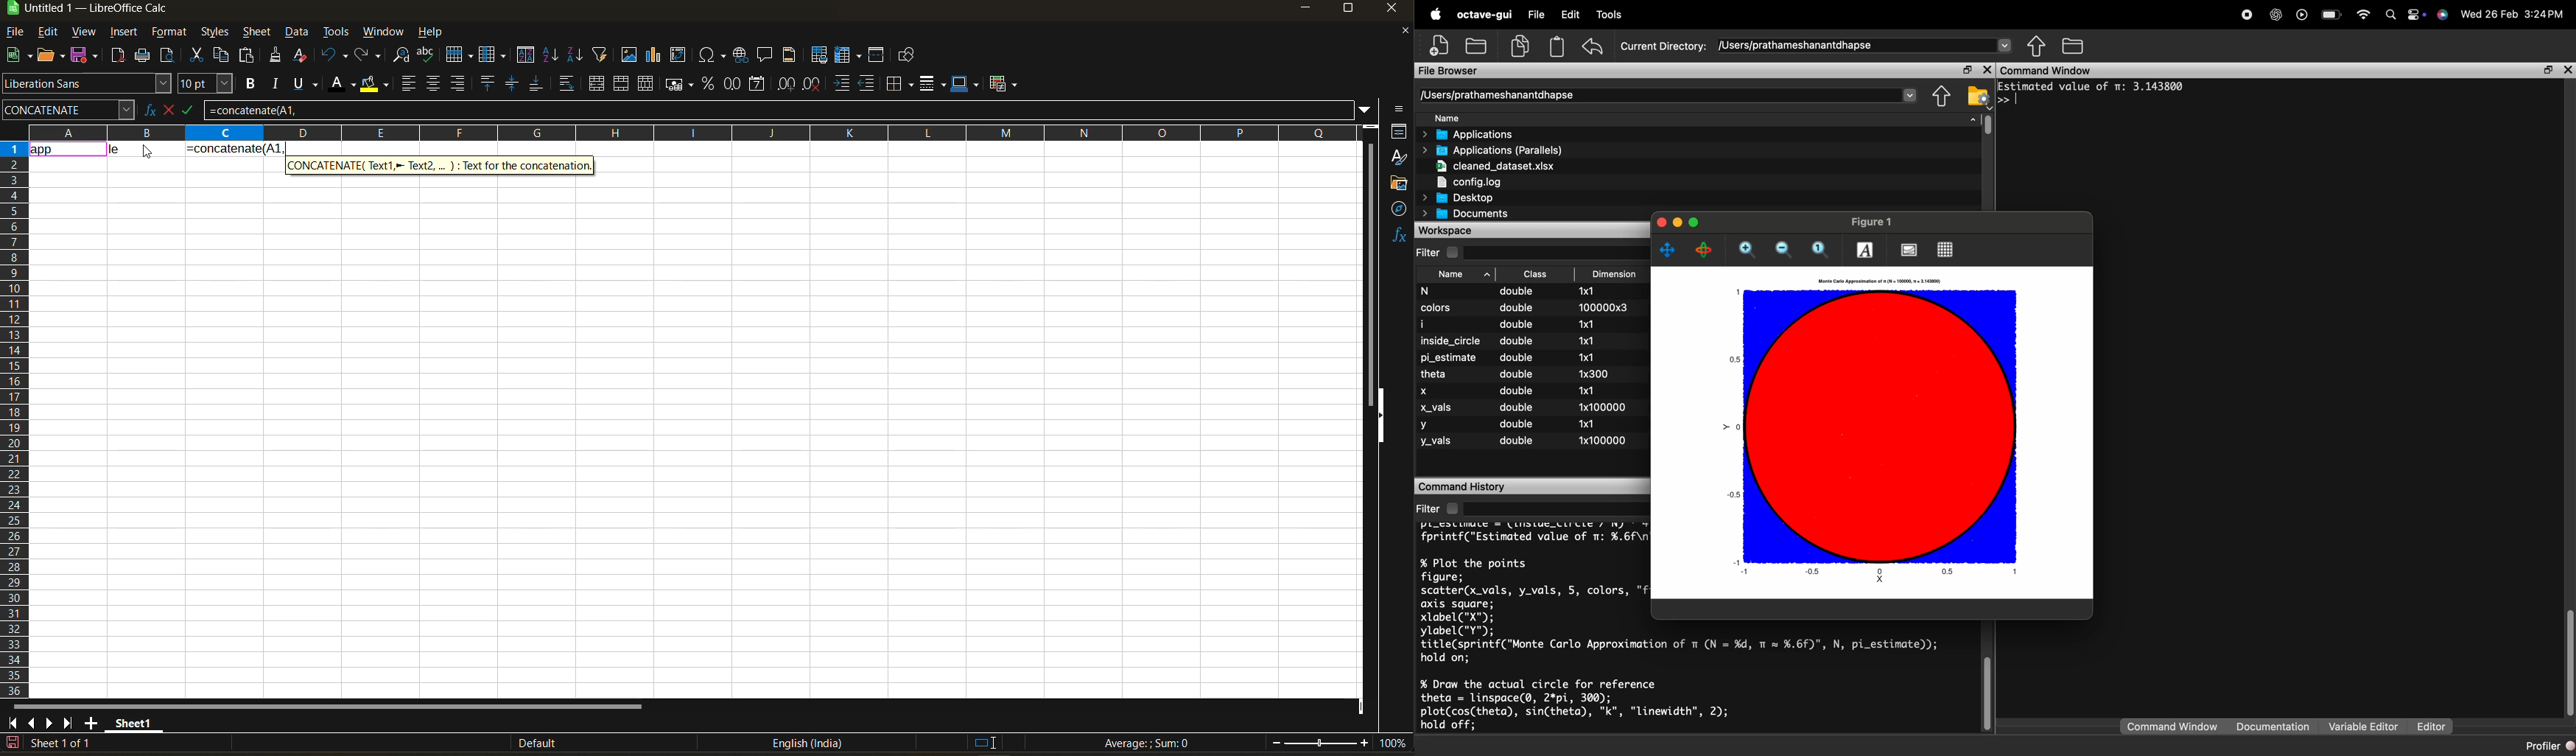 This screenshot has height=756, width=2576. What do you see at coordinates (145, 110) in the screenshot?
I see `function wizard` at bounding box center [145, 110].